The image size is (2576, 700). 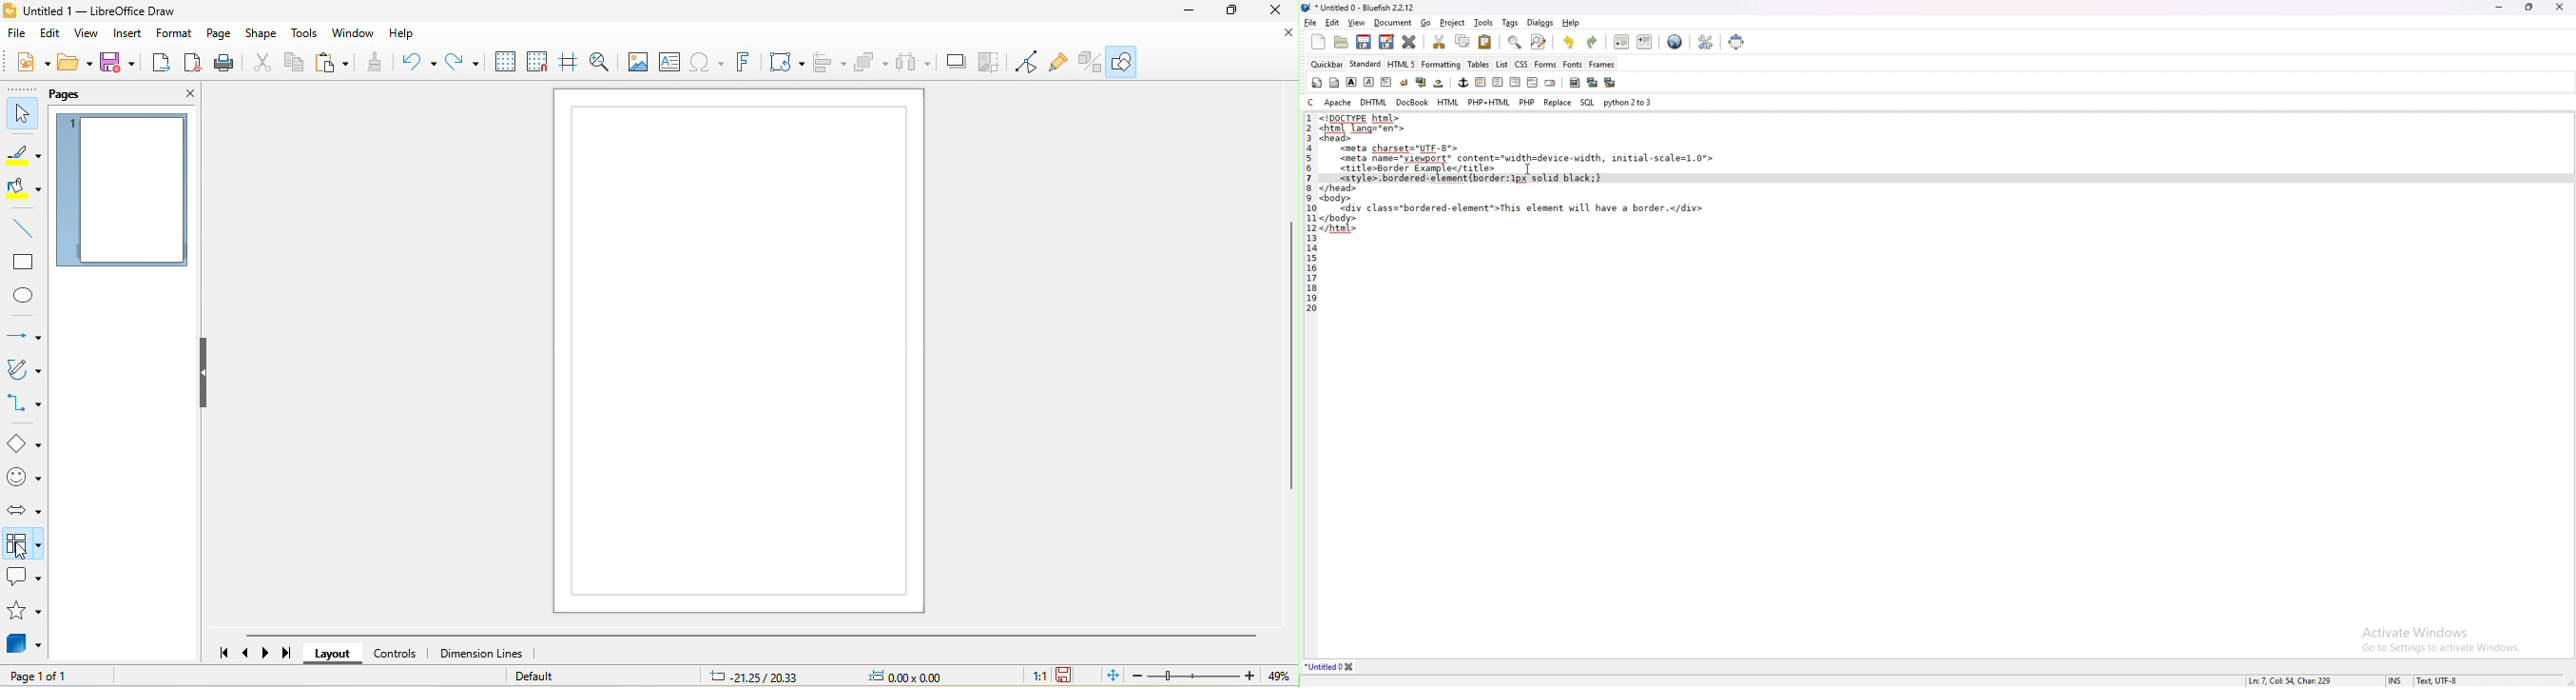 What do you see at coordinates (2501, 7) in the screenshot?
I see `minimize` at bounding box center [2501, 7].